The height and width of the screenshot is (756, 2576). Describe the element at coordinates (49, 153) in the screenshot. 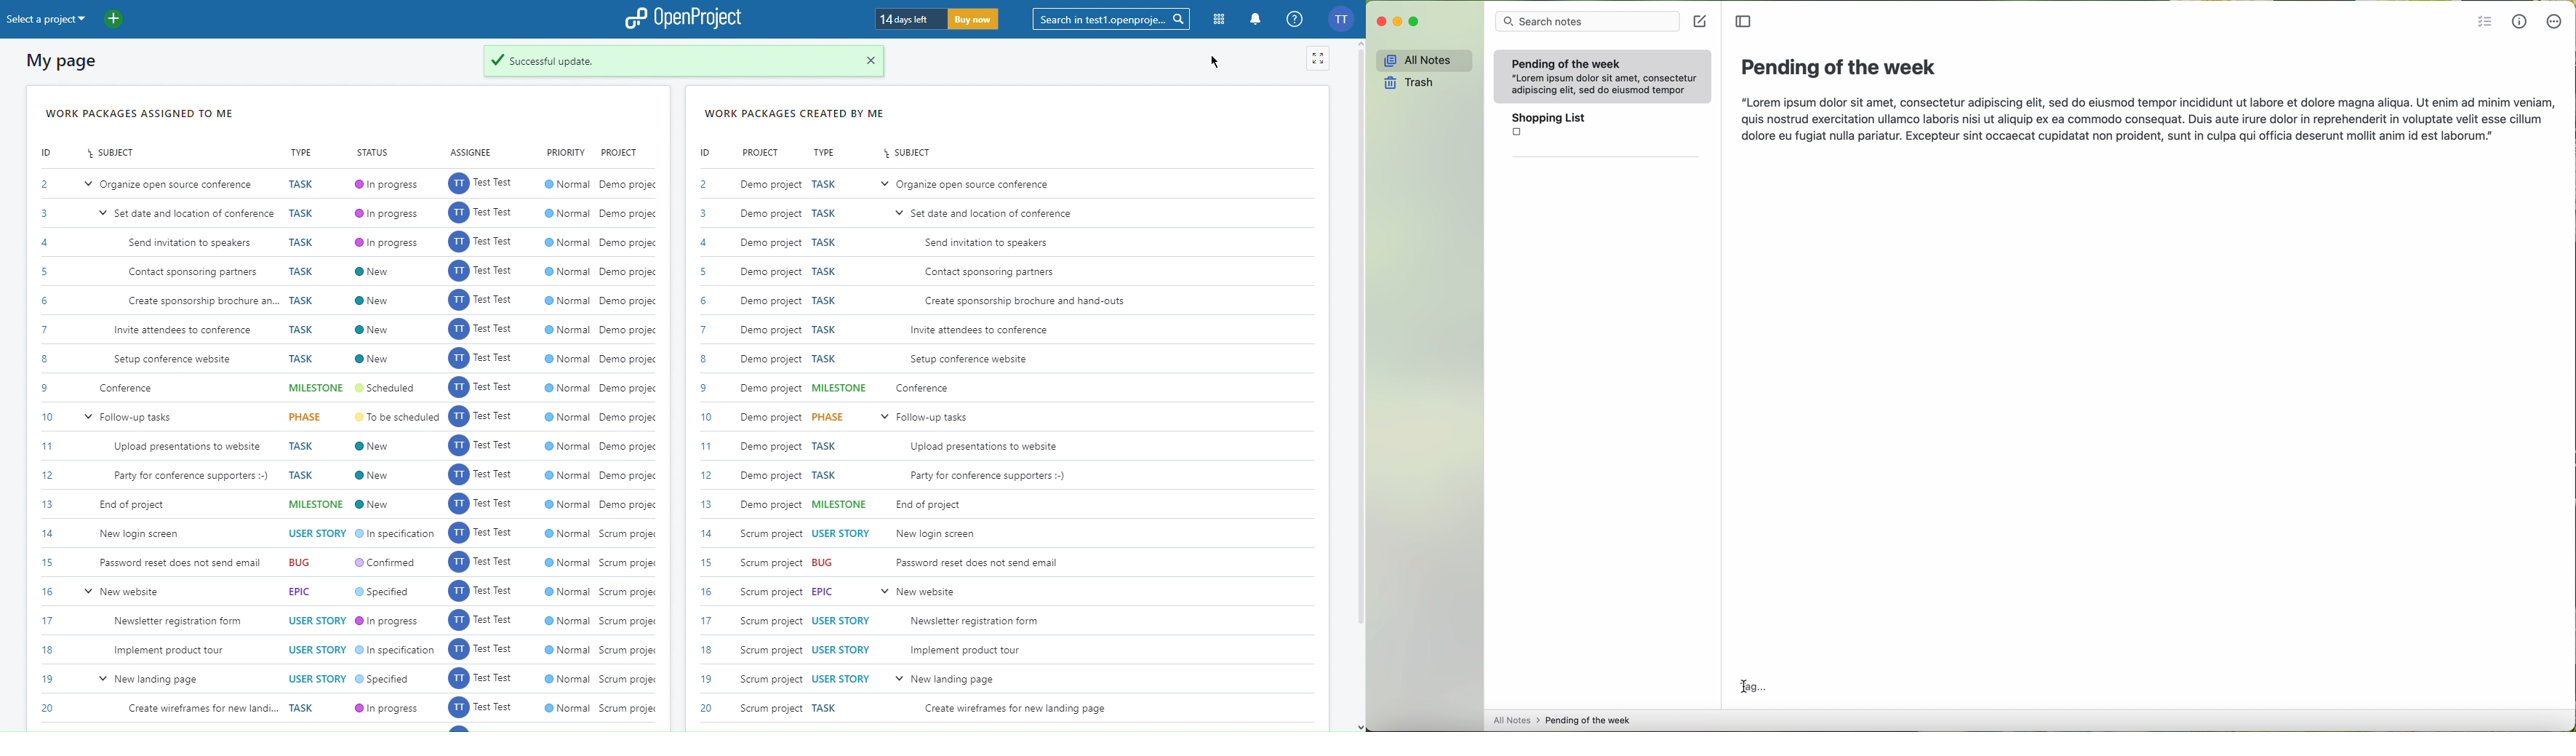

I see `ID` at that location.